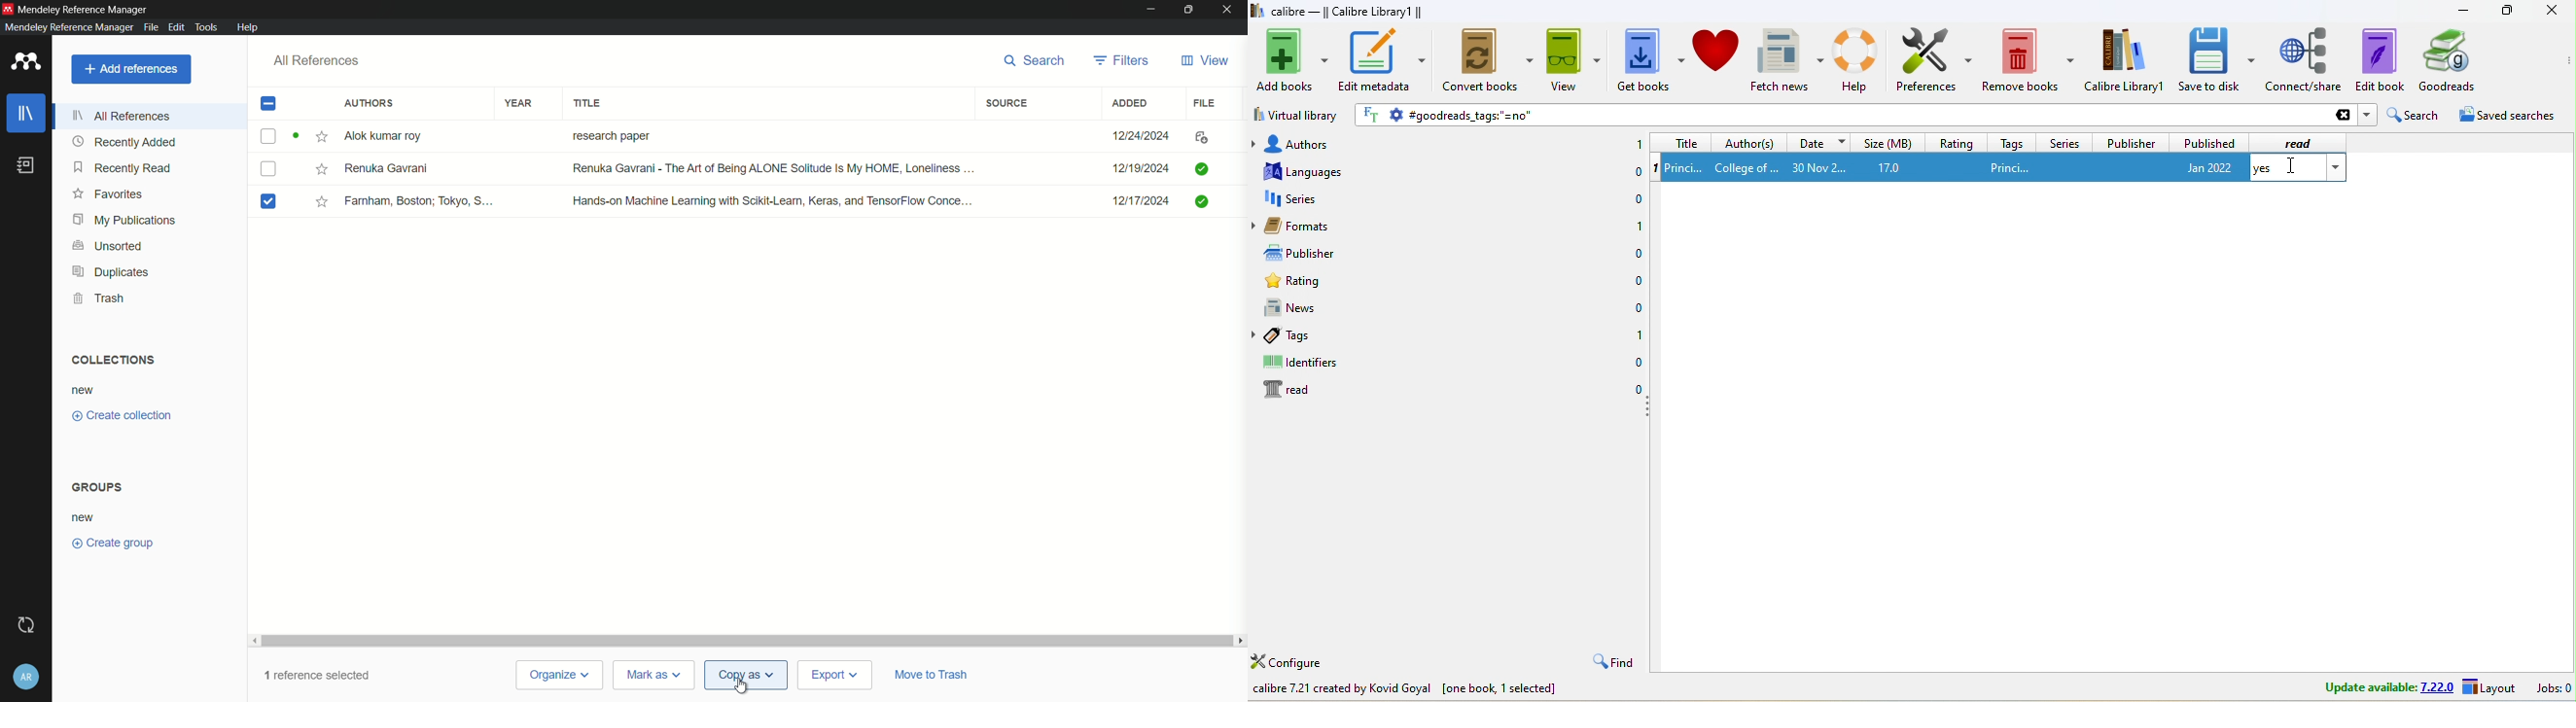 The width and height of the screenshot is (2576, 728). Describe the element at coordinates (1229, 8) in the screenshot. I see `close app` at that location.